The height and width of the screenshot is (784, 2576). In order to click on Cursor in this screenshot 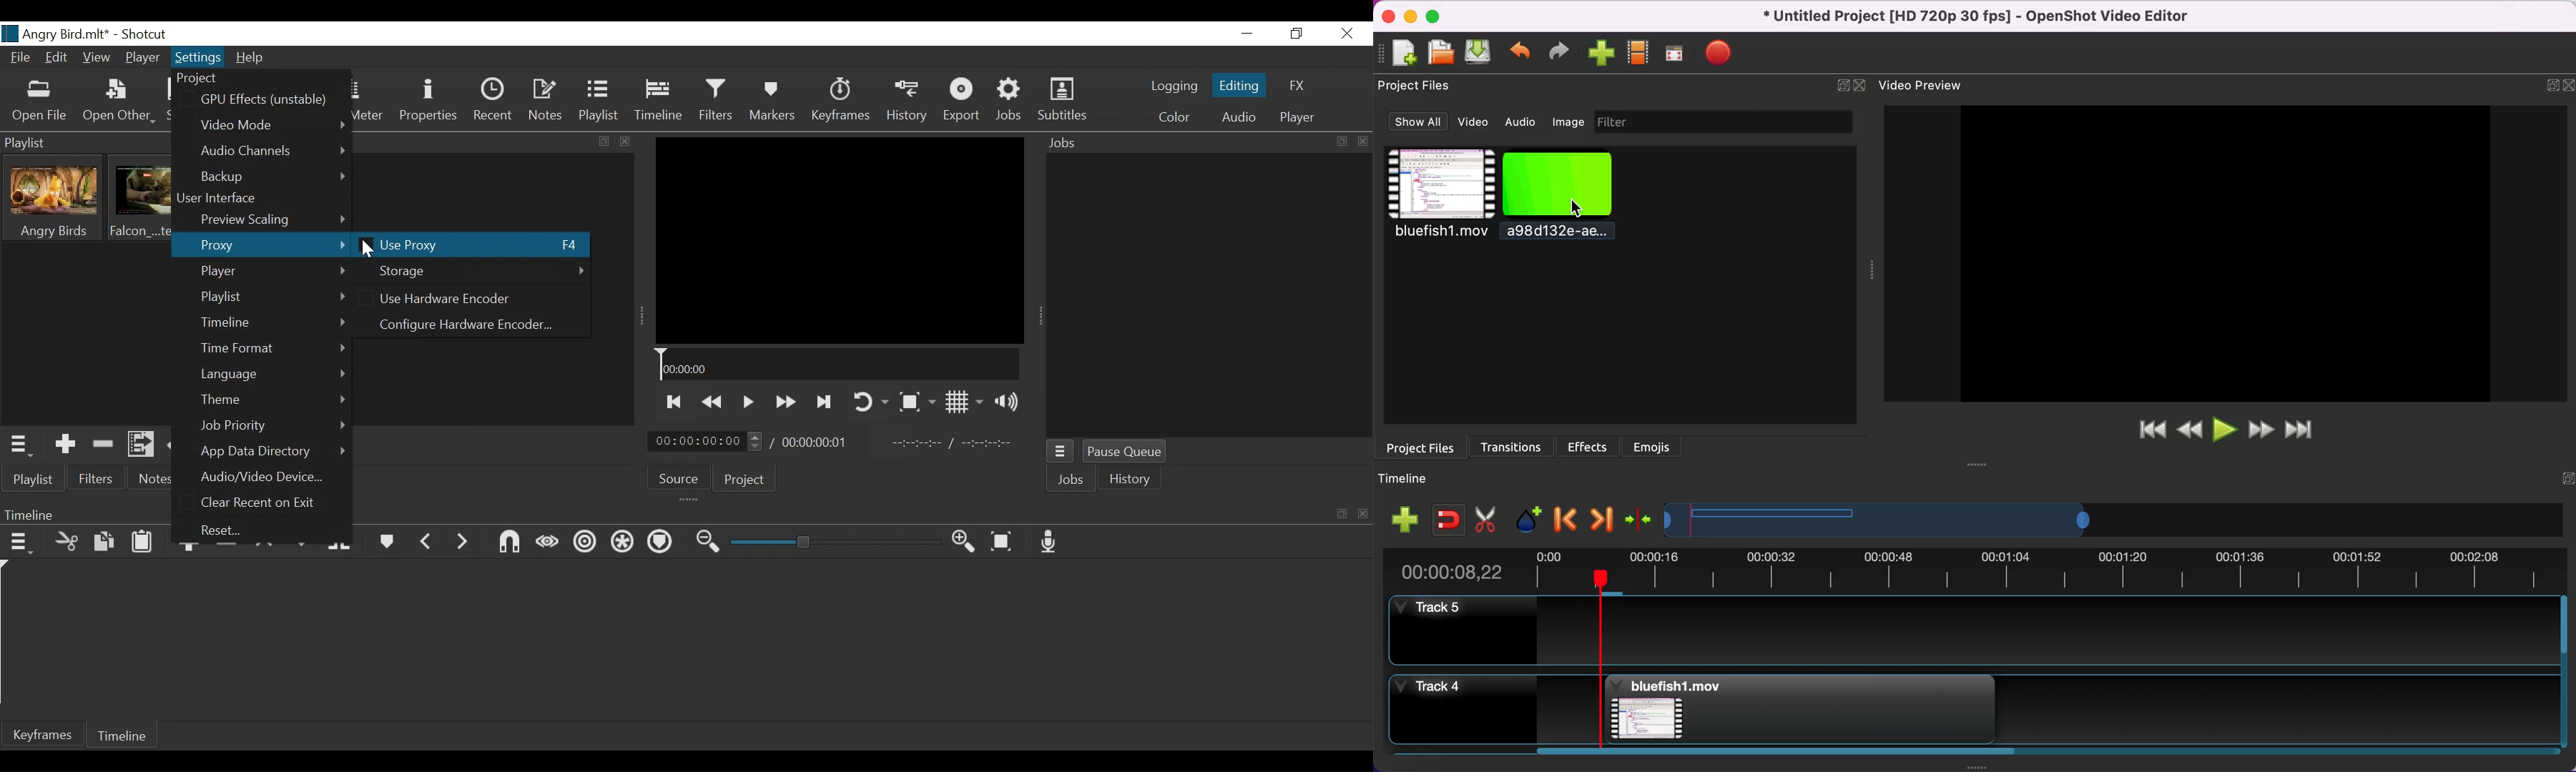, I will do `click(1579, 209)`.